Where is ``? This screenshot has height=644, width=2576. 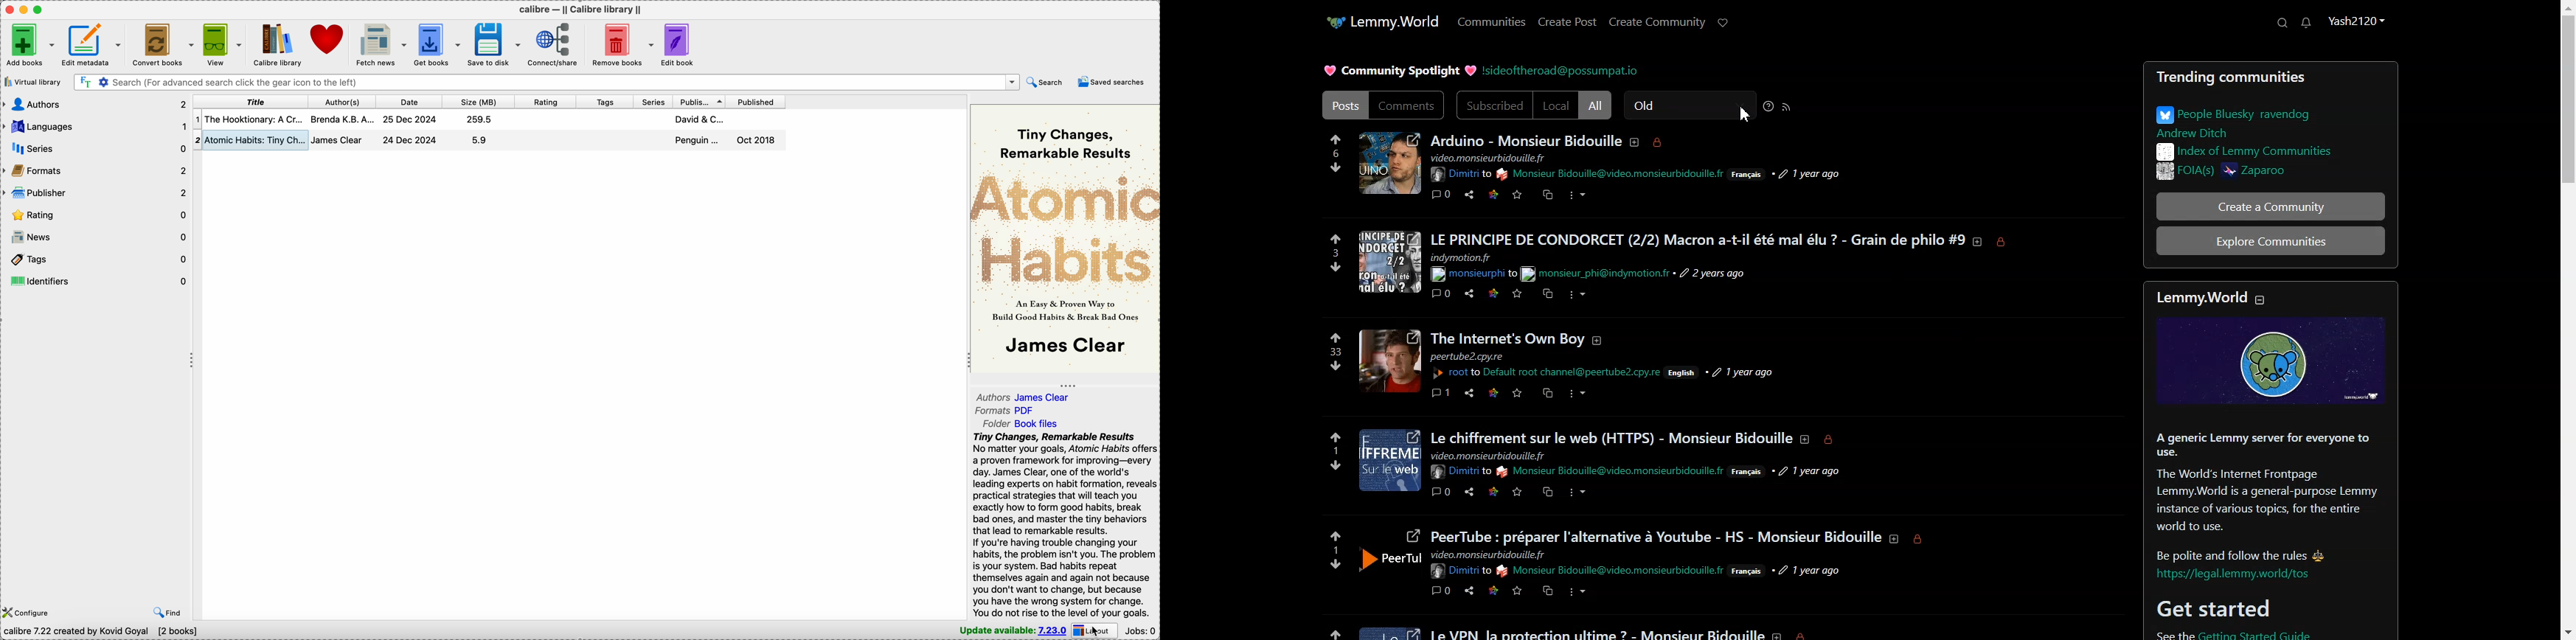
 is located at coordinates (1601, 340).